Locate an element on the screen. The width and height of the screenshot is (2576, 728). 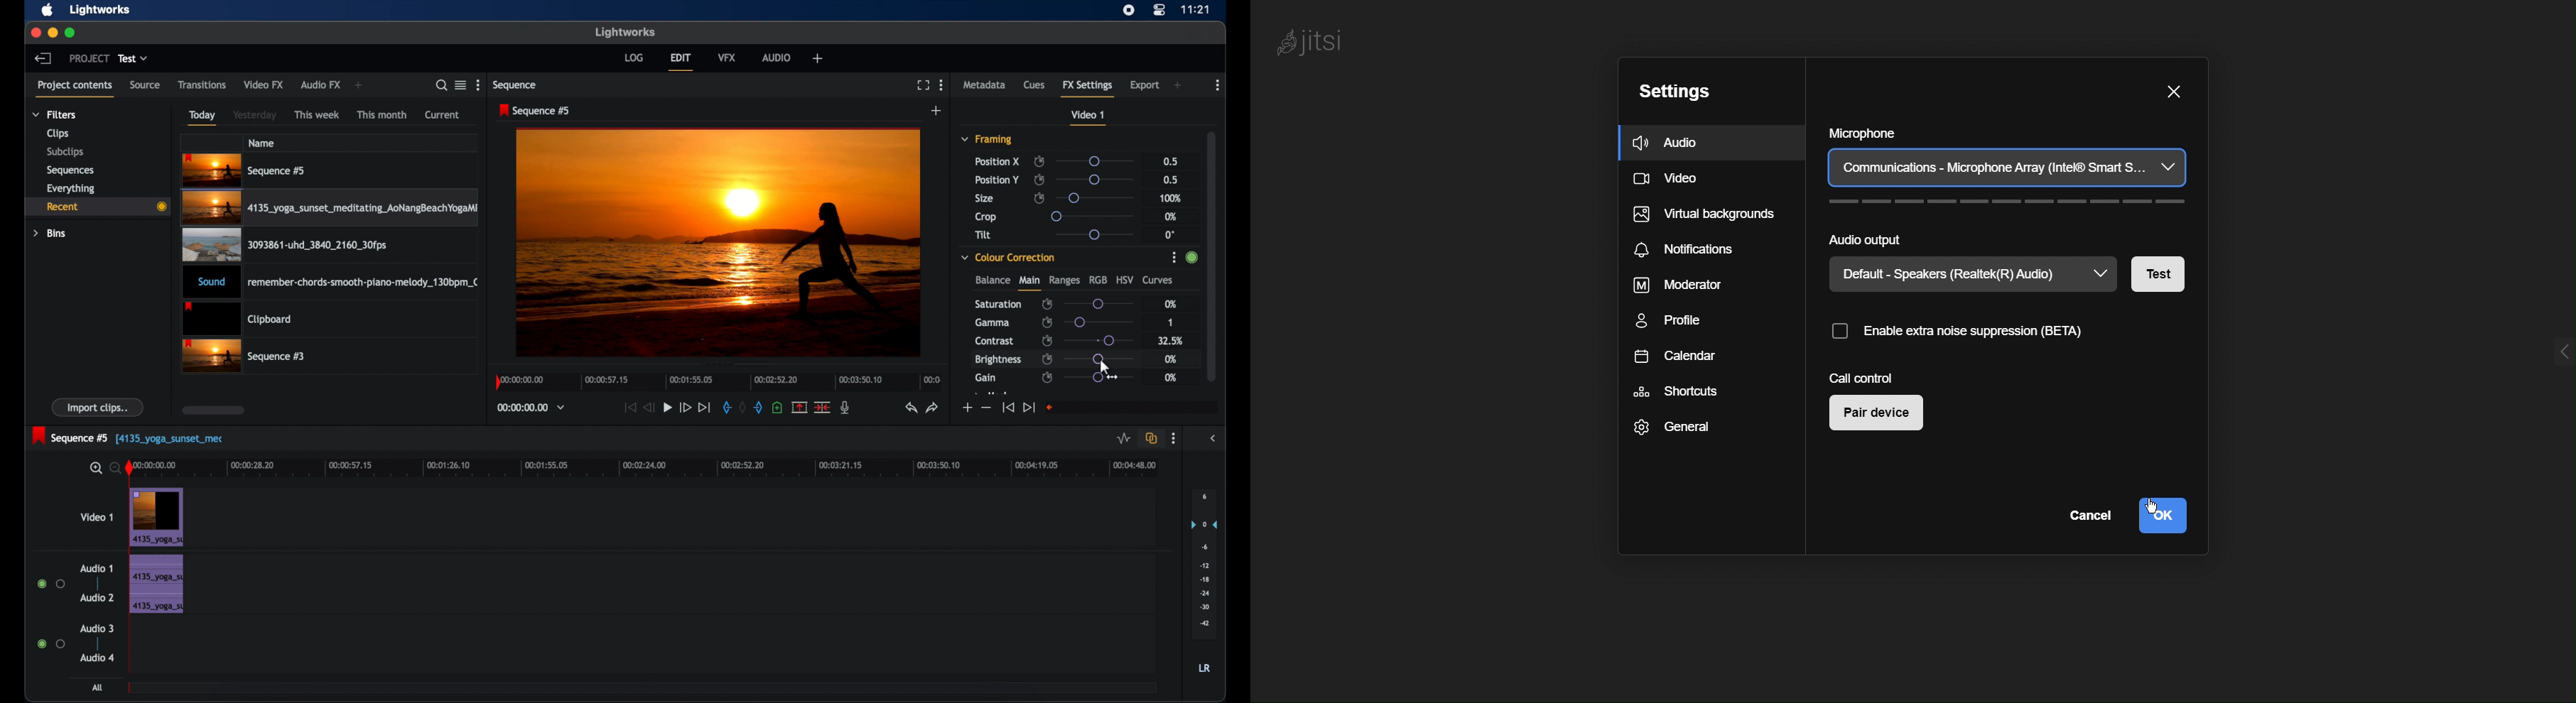
screen recorder icon is located at coordinates (1129, 10).